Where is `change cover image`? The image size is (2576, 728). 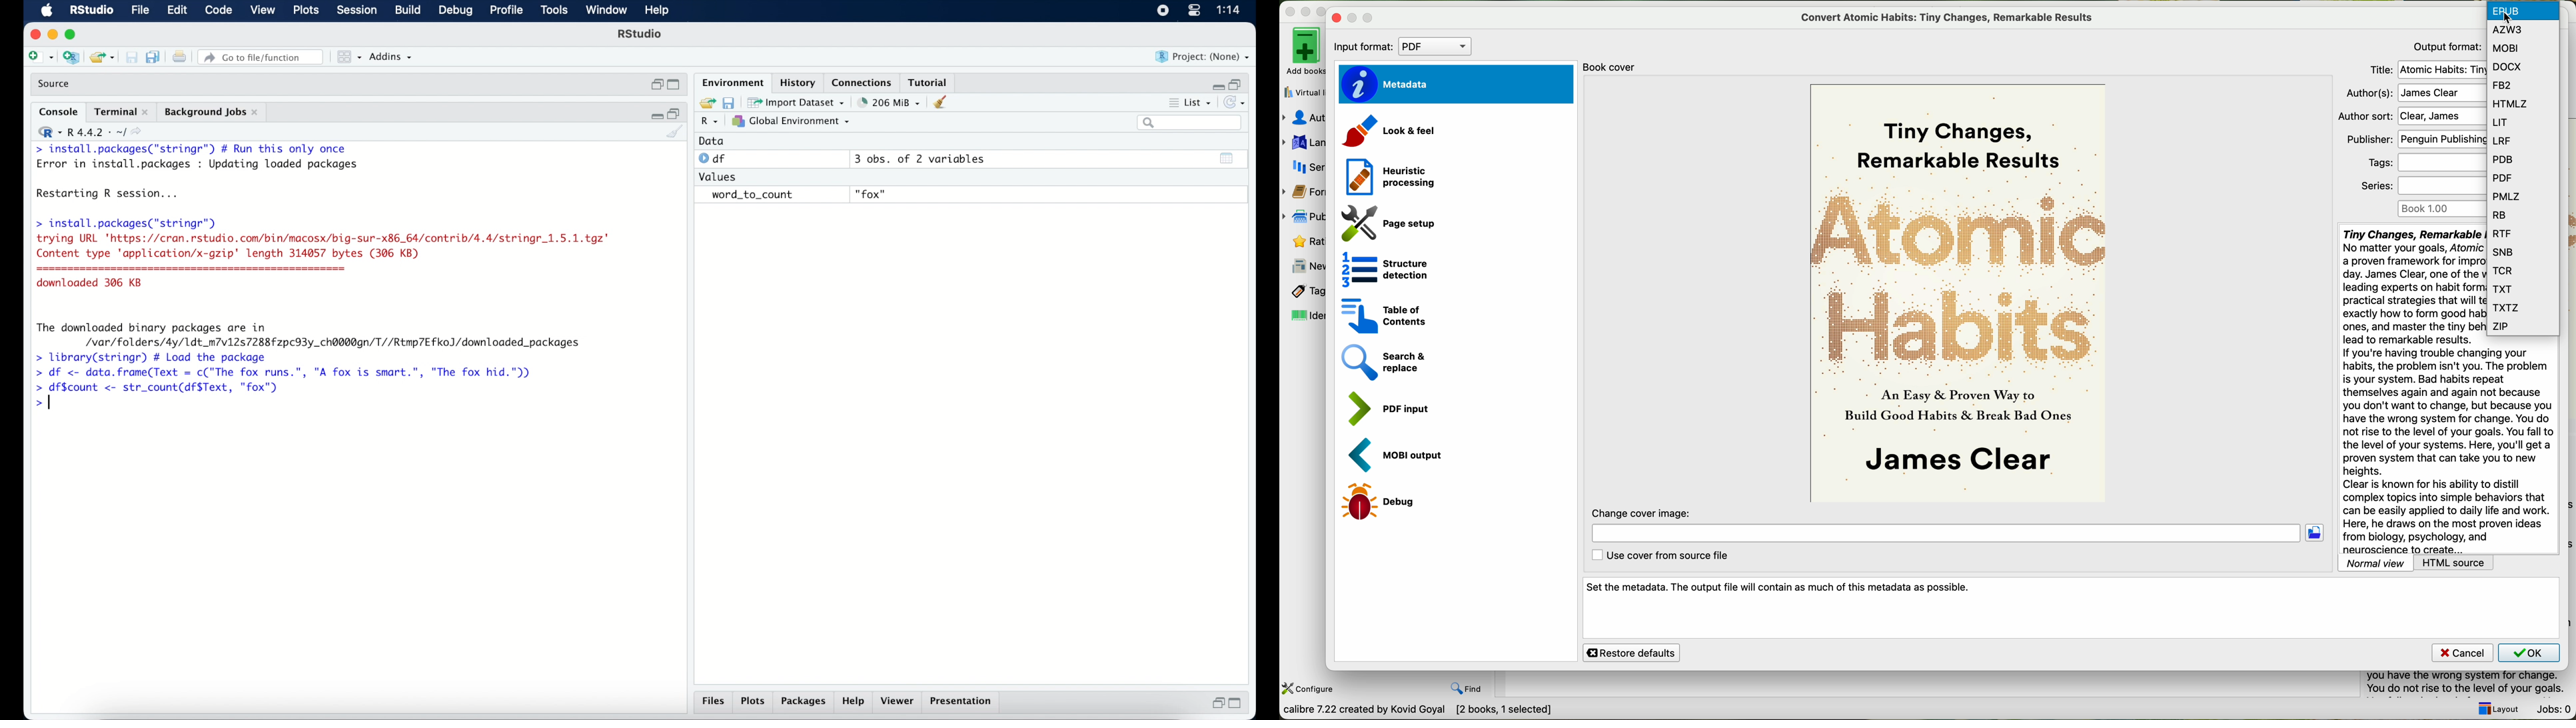
change cover image is located at coordinates (1957, 526).